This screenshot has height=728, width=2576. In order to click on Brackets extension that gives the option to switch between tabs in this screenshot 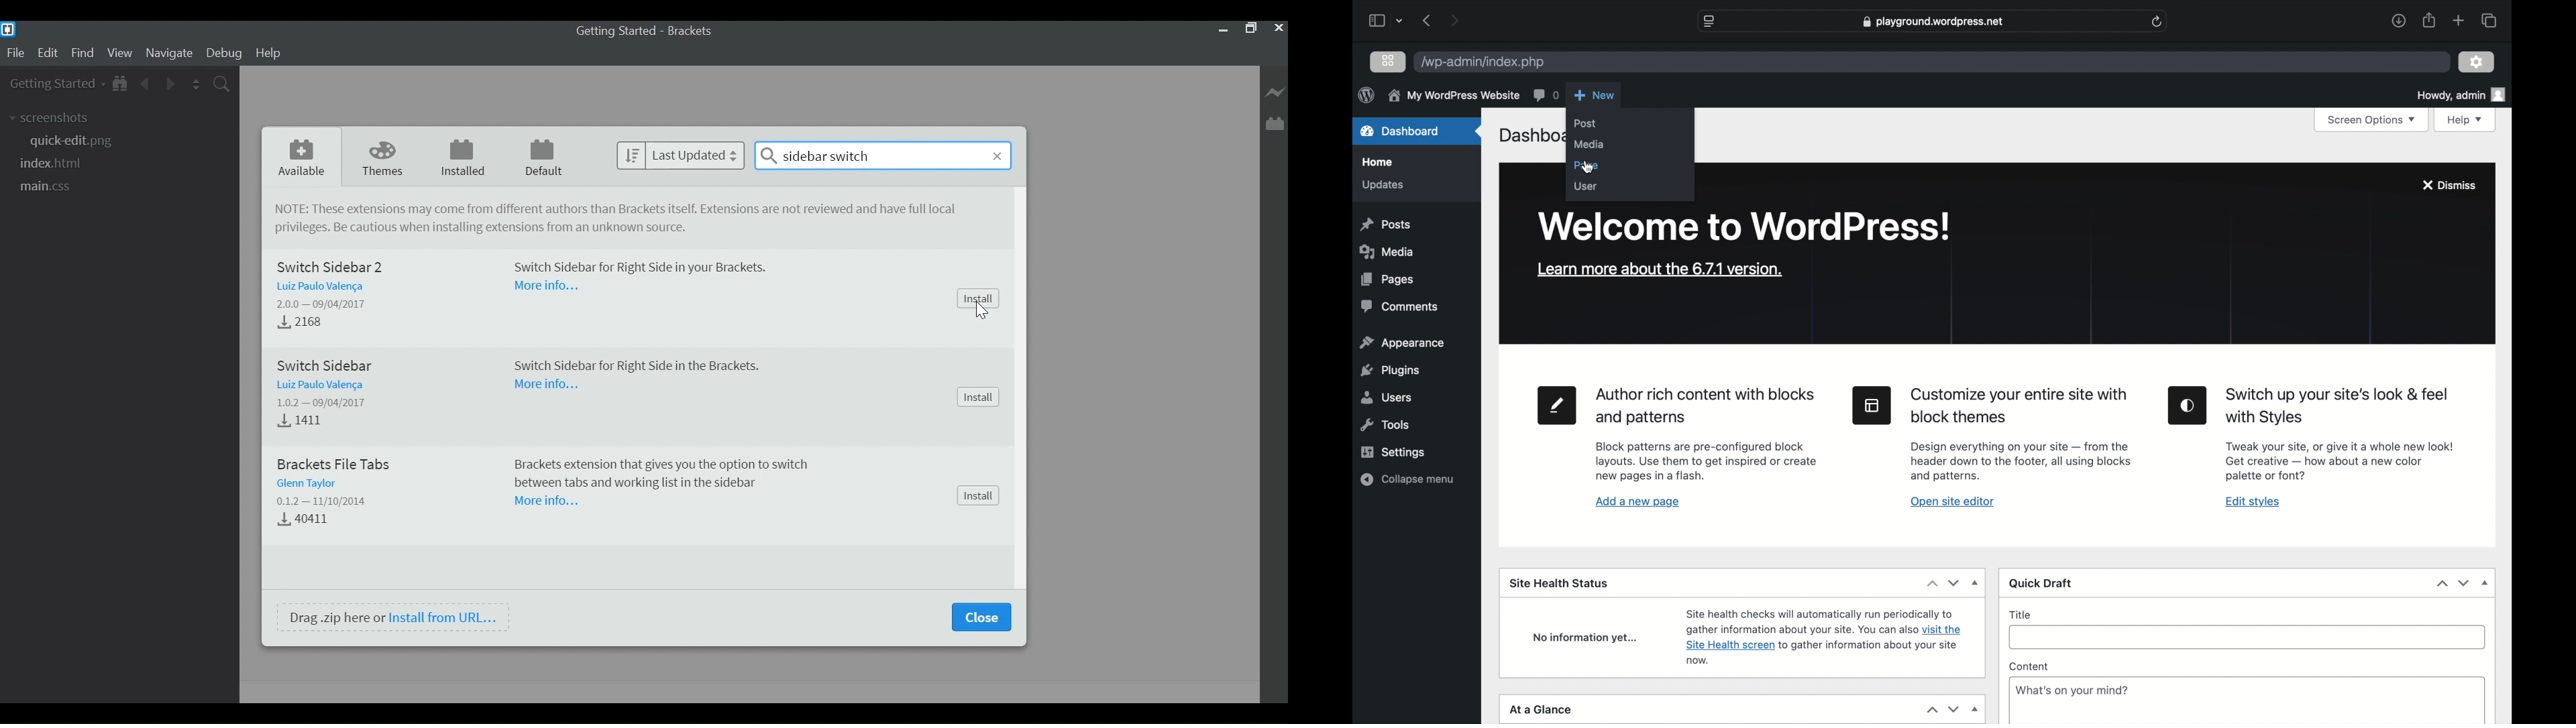, I will do `click(655, 471)`.